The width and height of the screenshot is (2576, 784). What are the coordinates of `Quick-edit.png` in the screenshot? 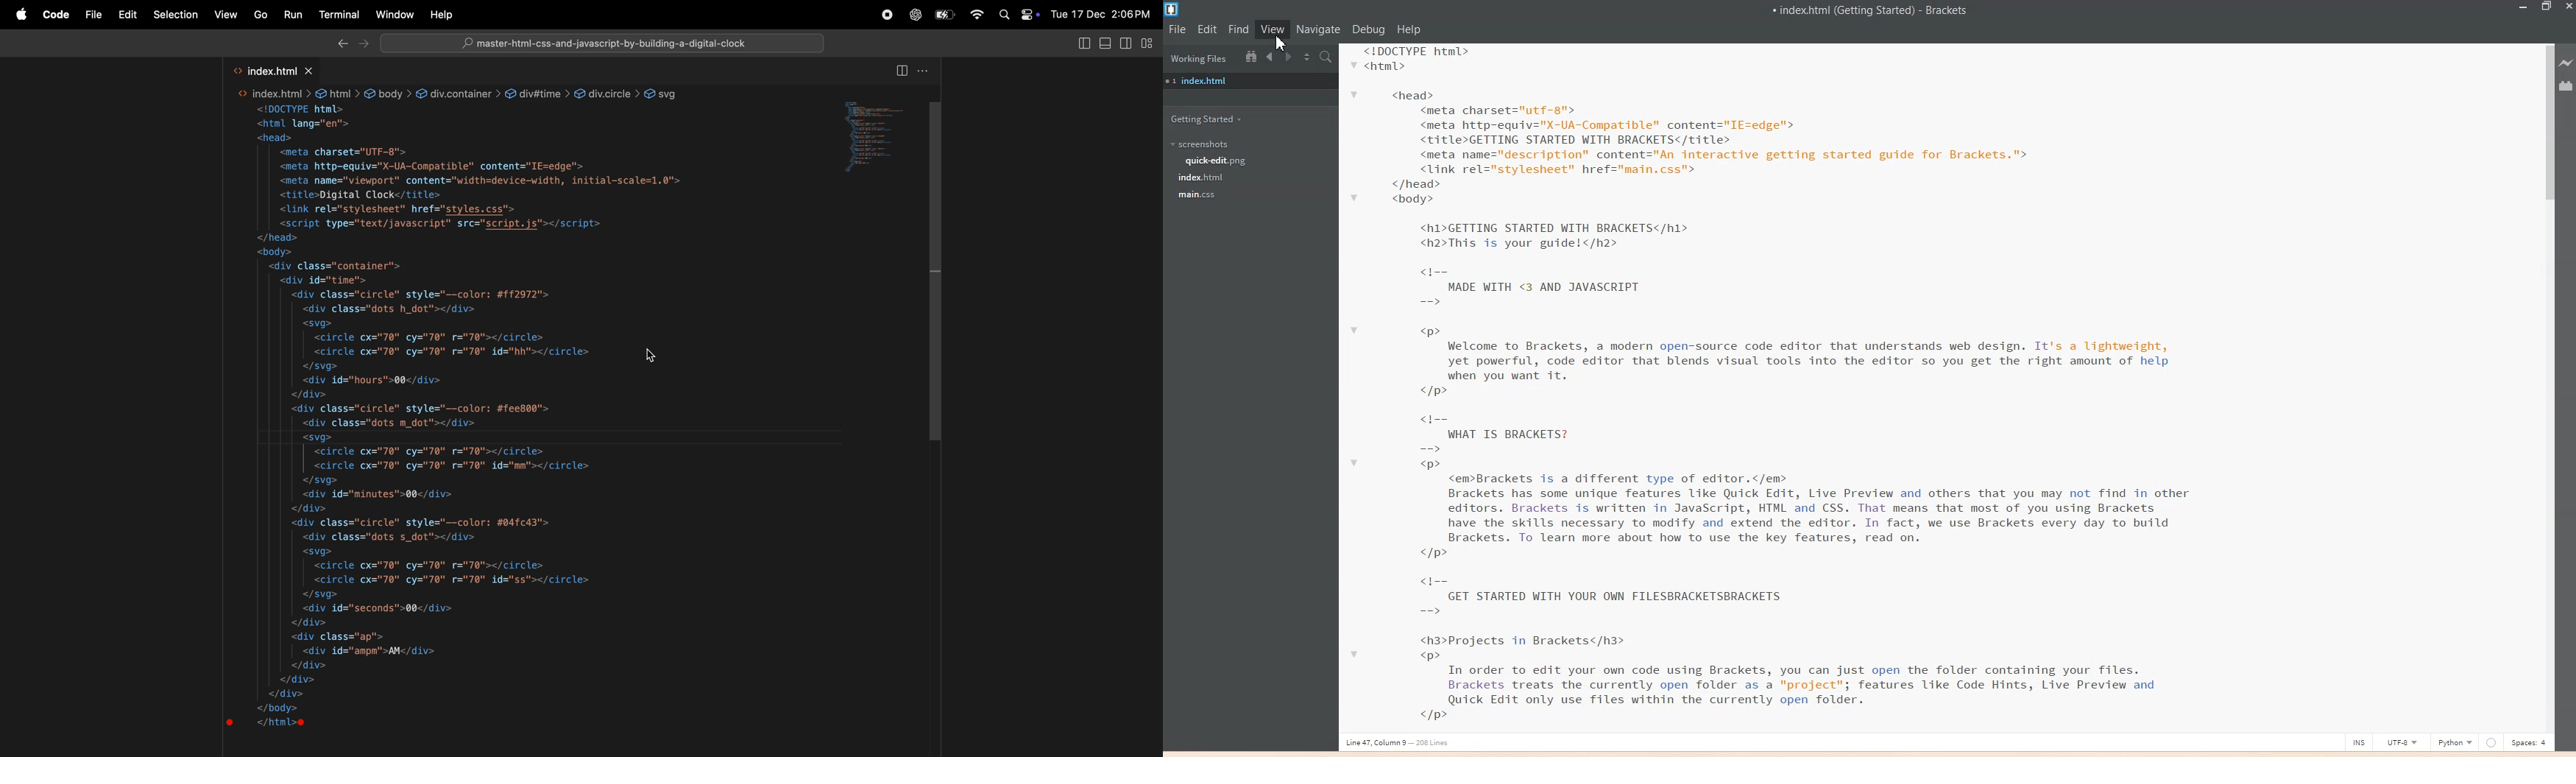 It's located at (1218, 161).